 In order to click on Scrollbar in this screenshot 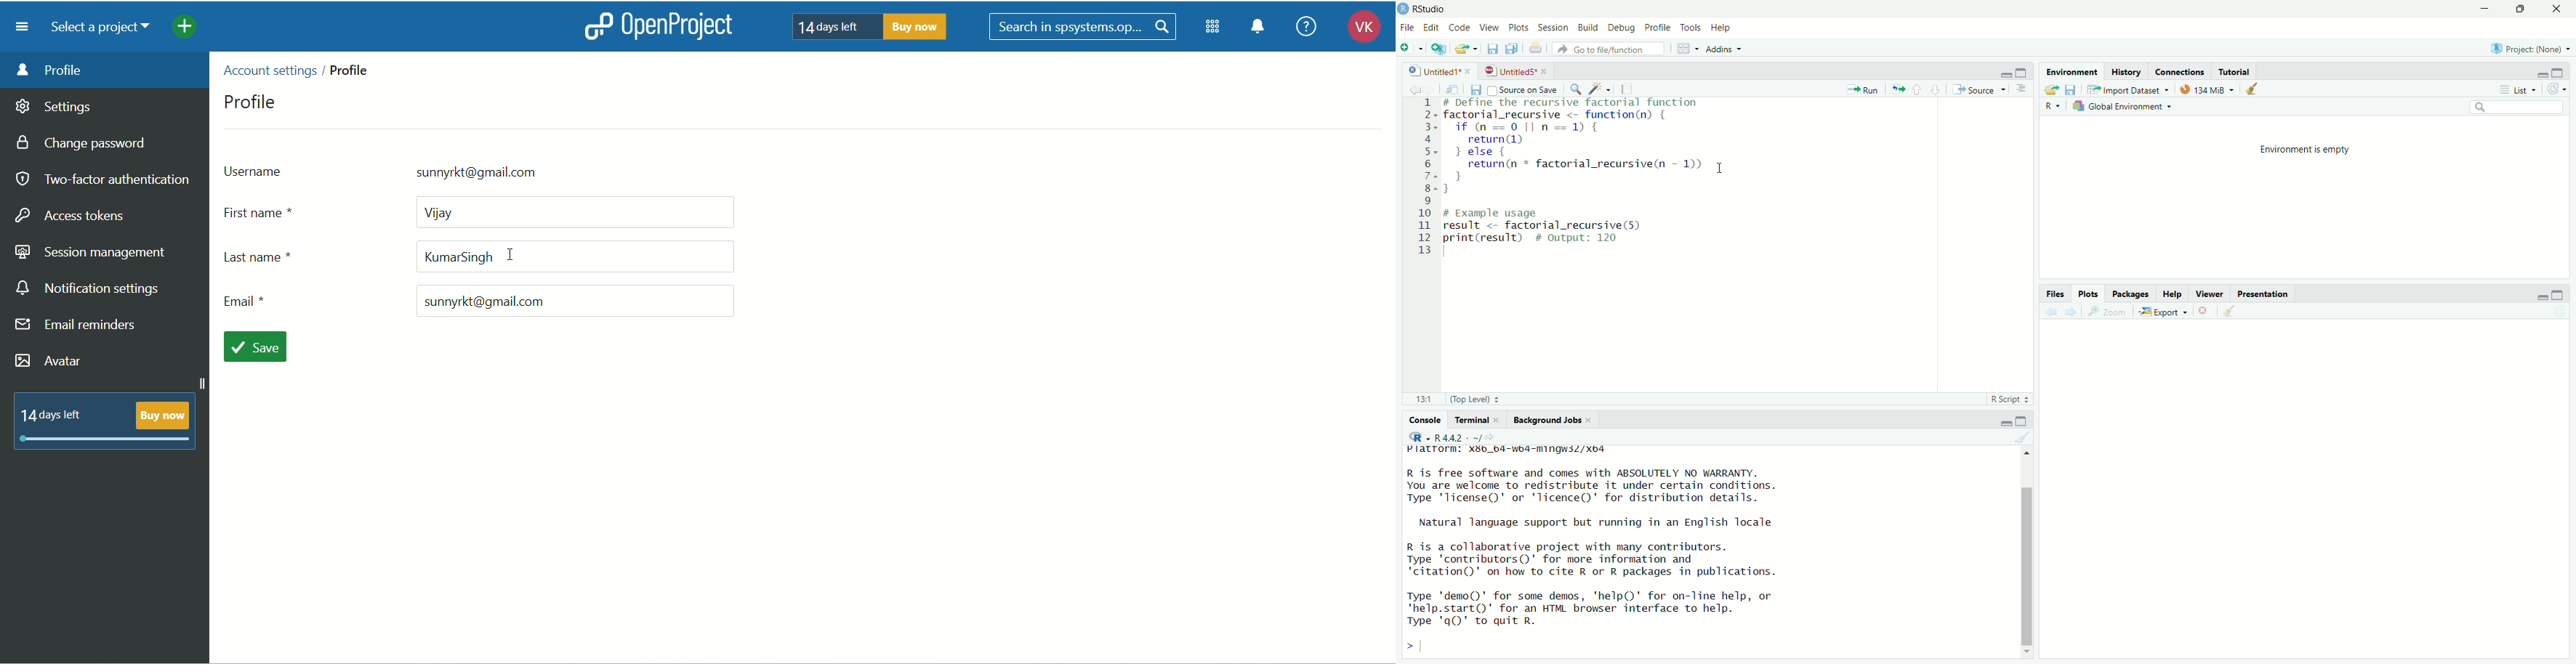, I will do `click(2029, 564)`.